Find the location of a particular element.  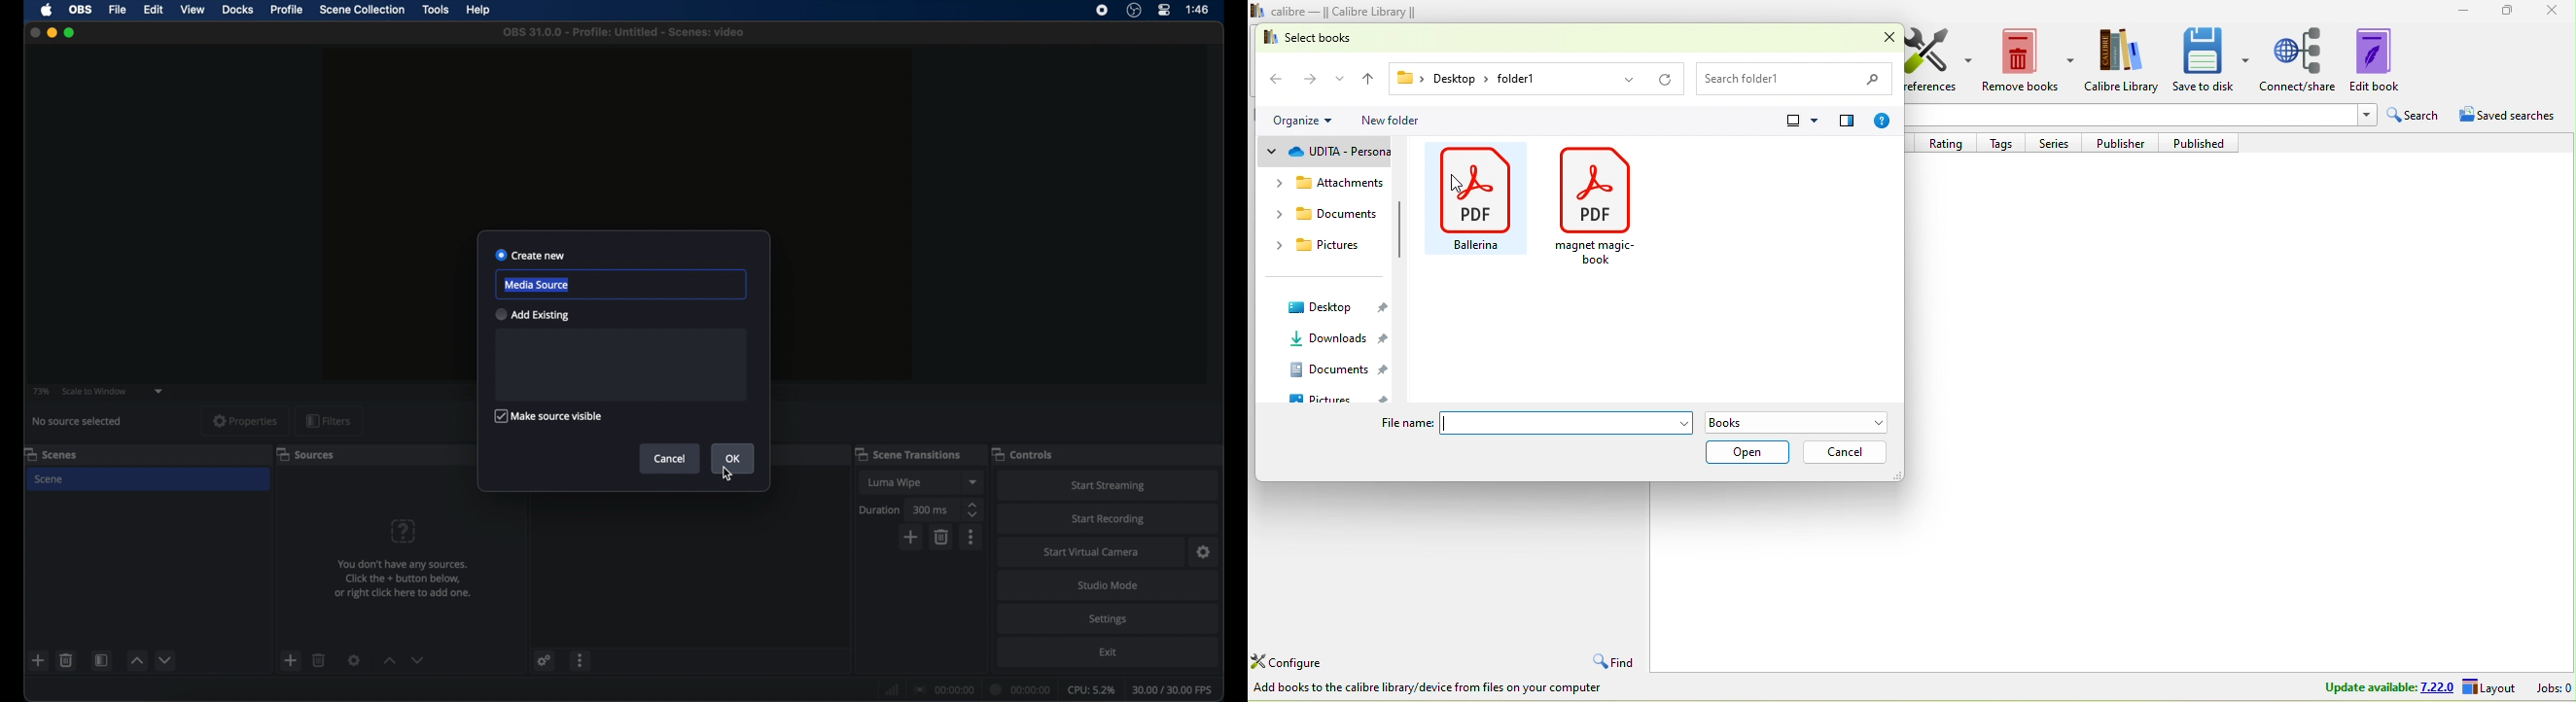

control center is located at coordinates (1165, 10).